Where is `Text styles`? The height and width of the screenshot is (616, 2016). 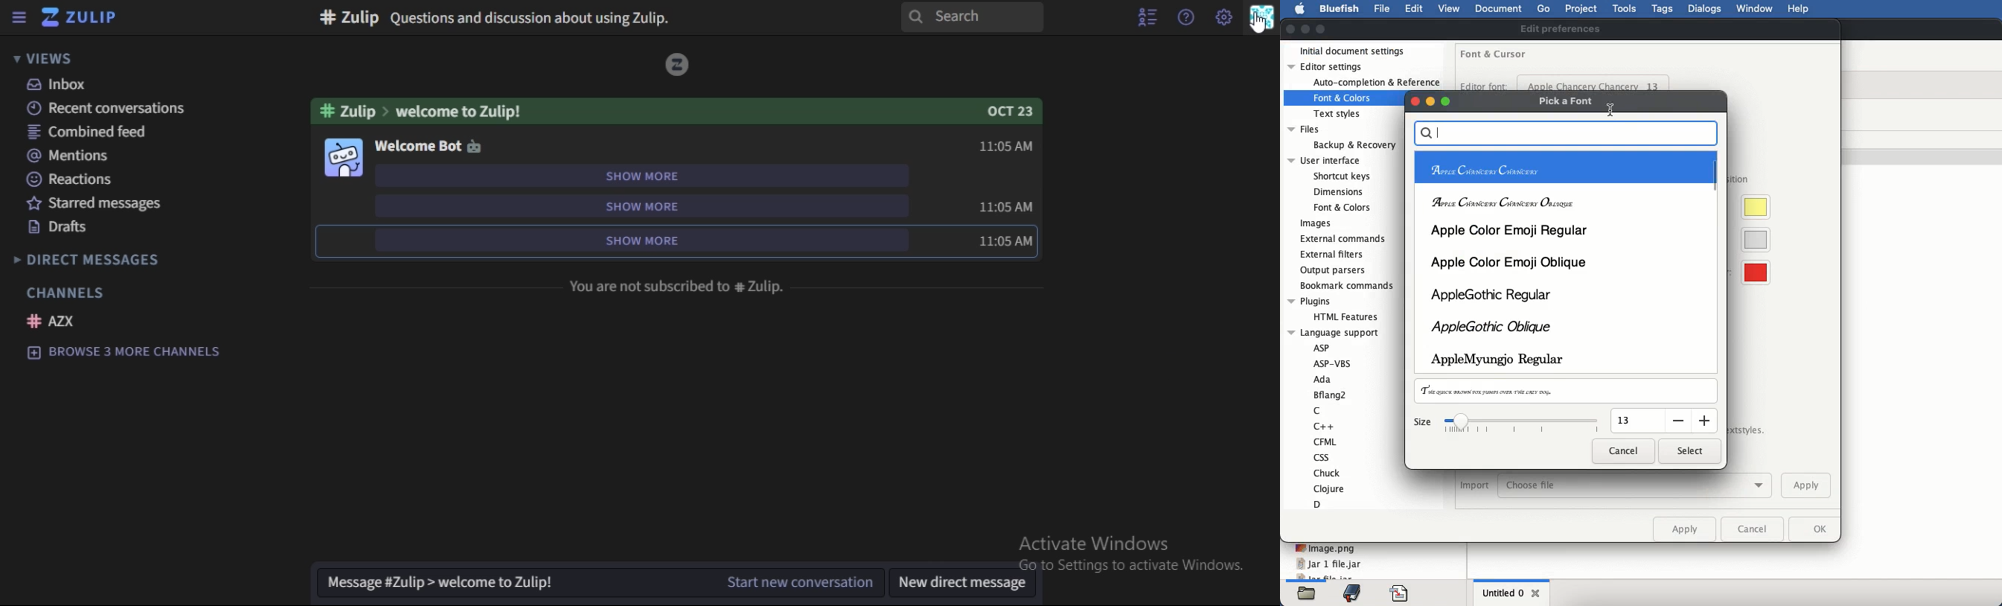
Text styles is located at coordinates (1337, 114).